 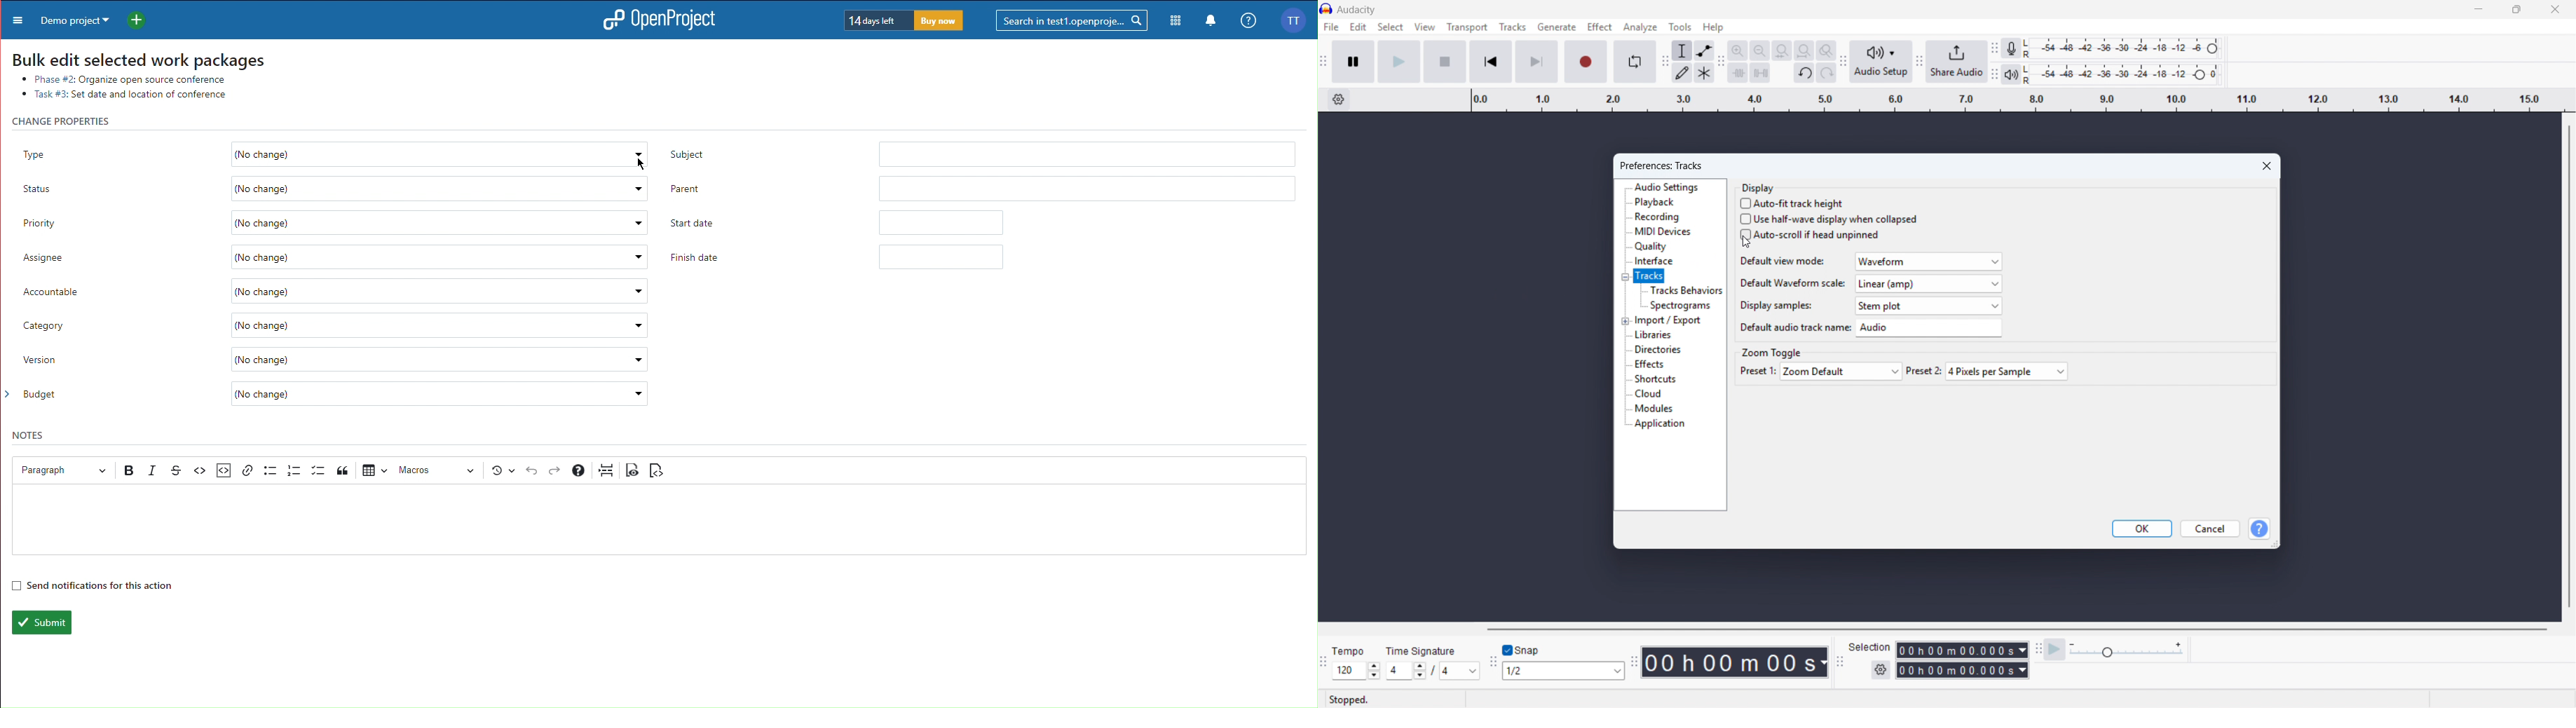 What do you see at coordinates (2012, 48) in the screenshot?
I see `recording meter` at bounding box center [2012, 48].